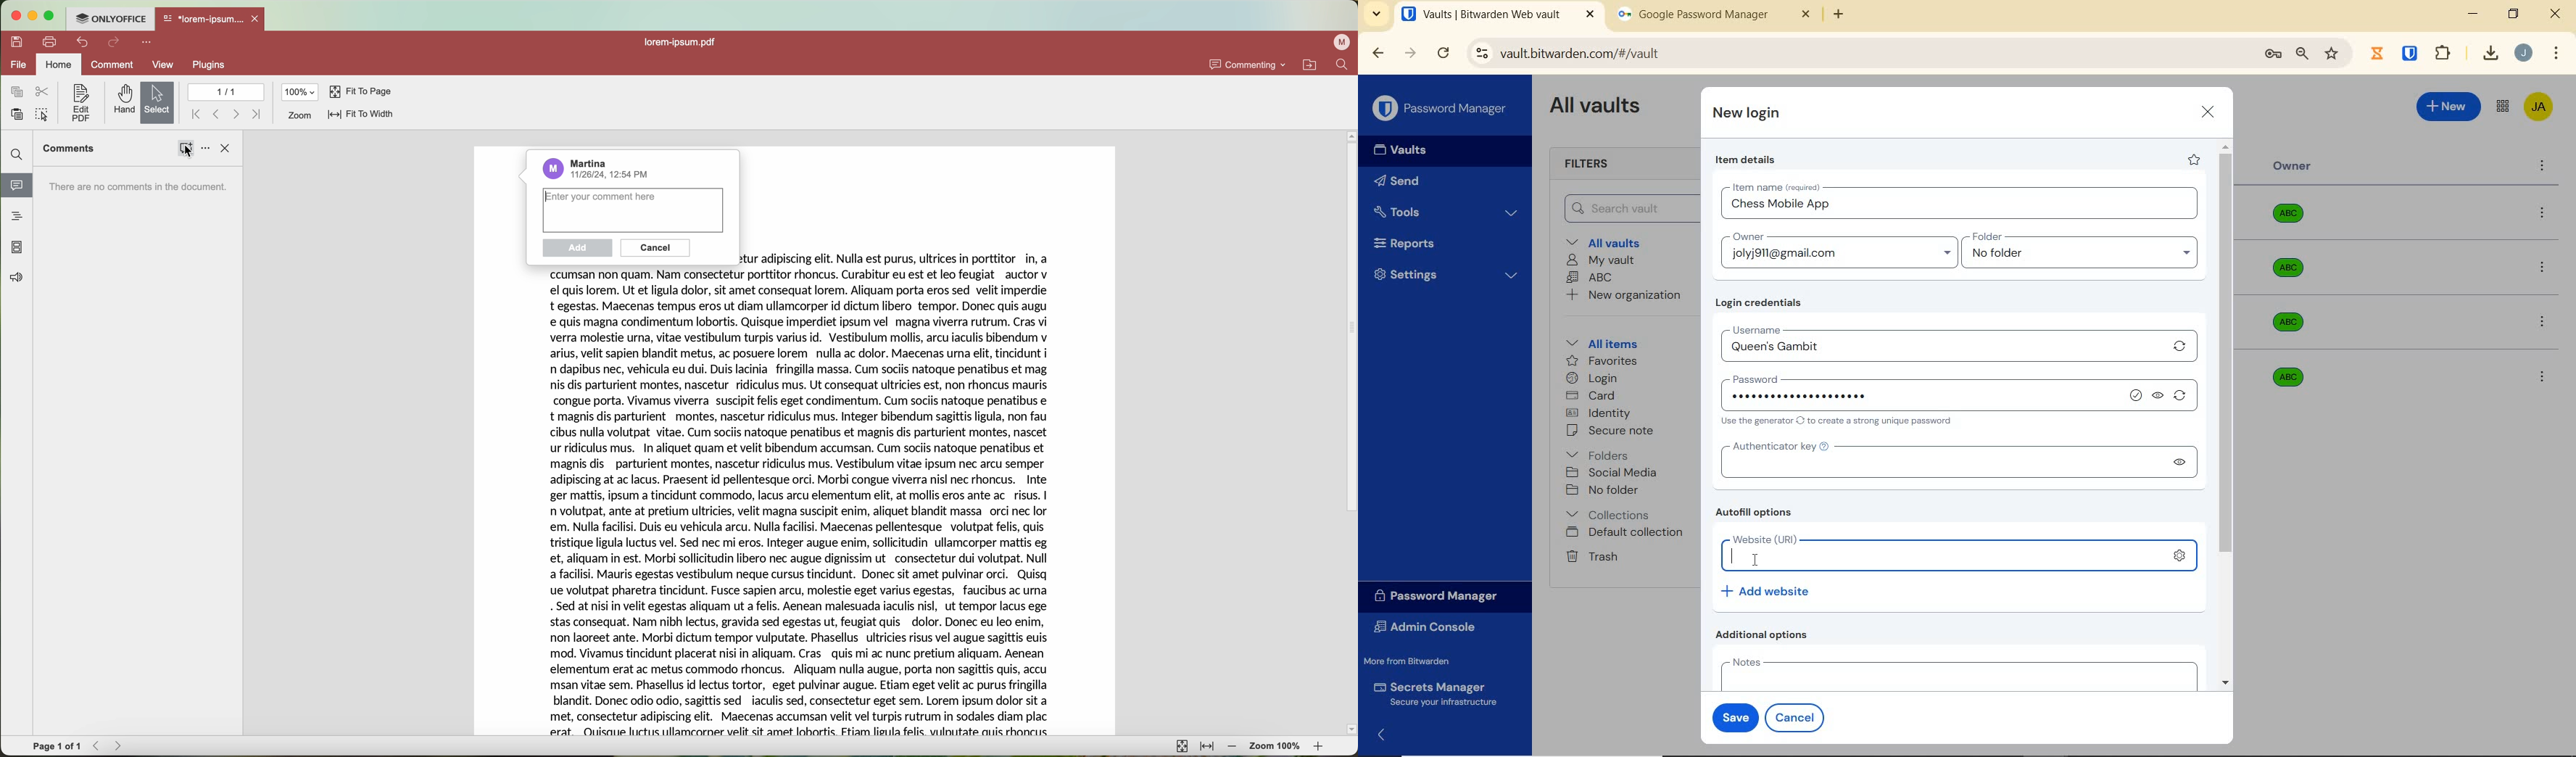 This screenshot has height=784, width=2576. Describe the element at coordinates (1433, 695) in the screenshot. I see `Secrets Manager` at that location.